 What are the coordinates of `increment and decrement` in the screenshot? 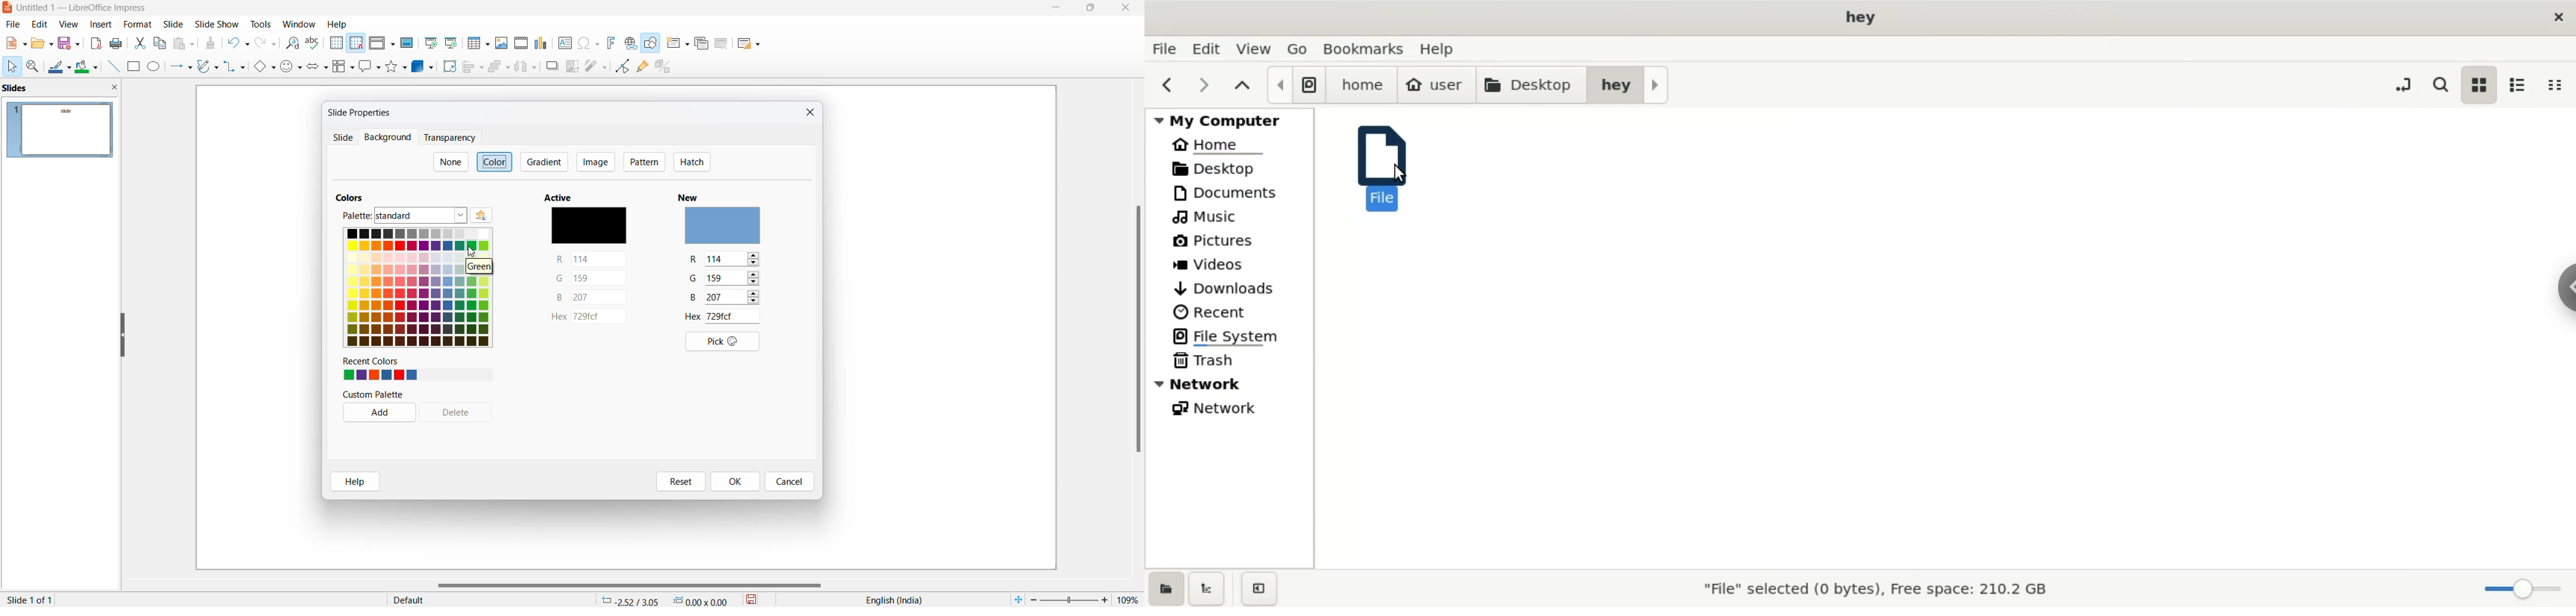 It's located at (754, 259).